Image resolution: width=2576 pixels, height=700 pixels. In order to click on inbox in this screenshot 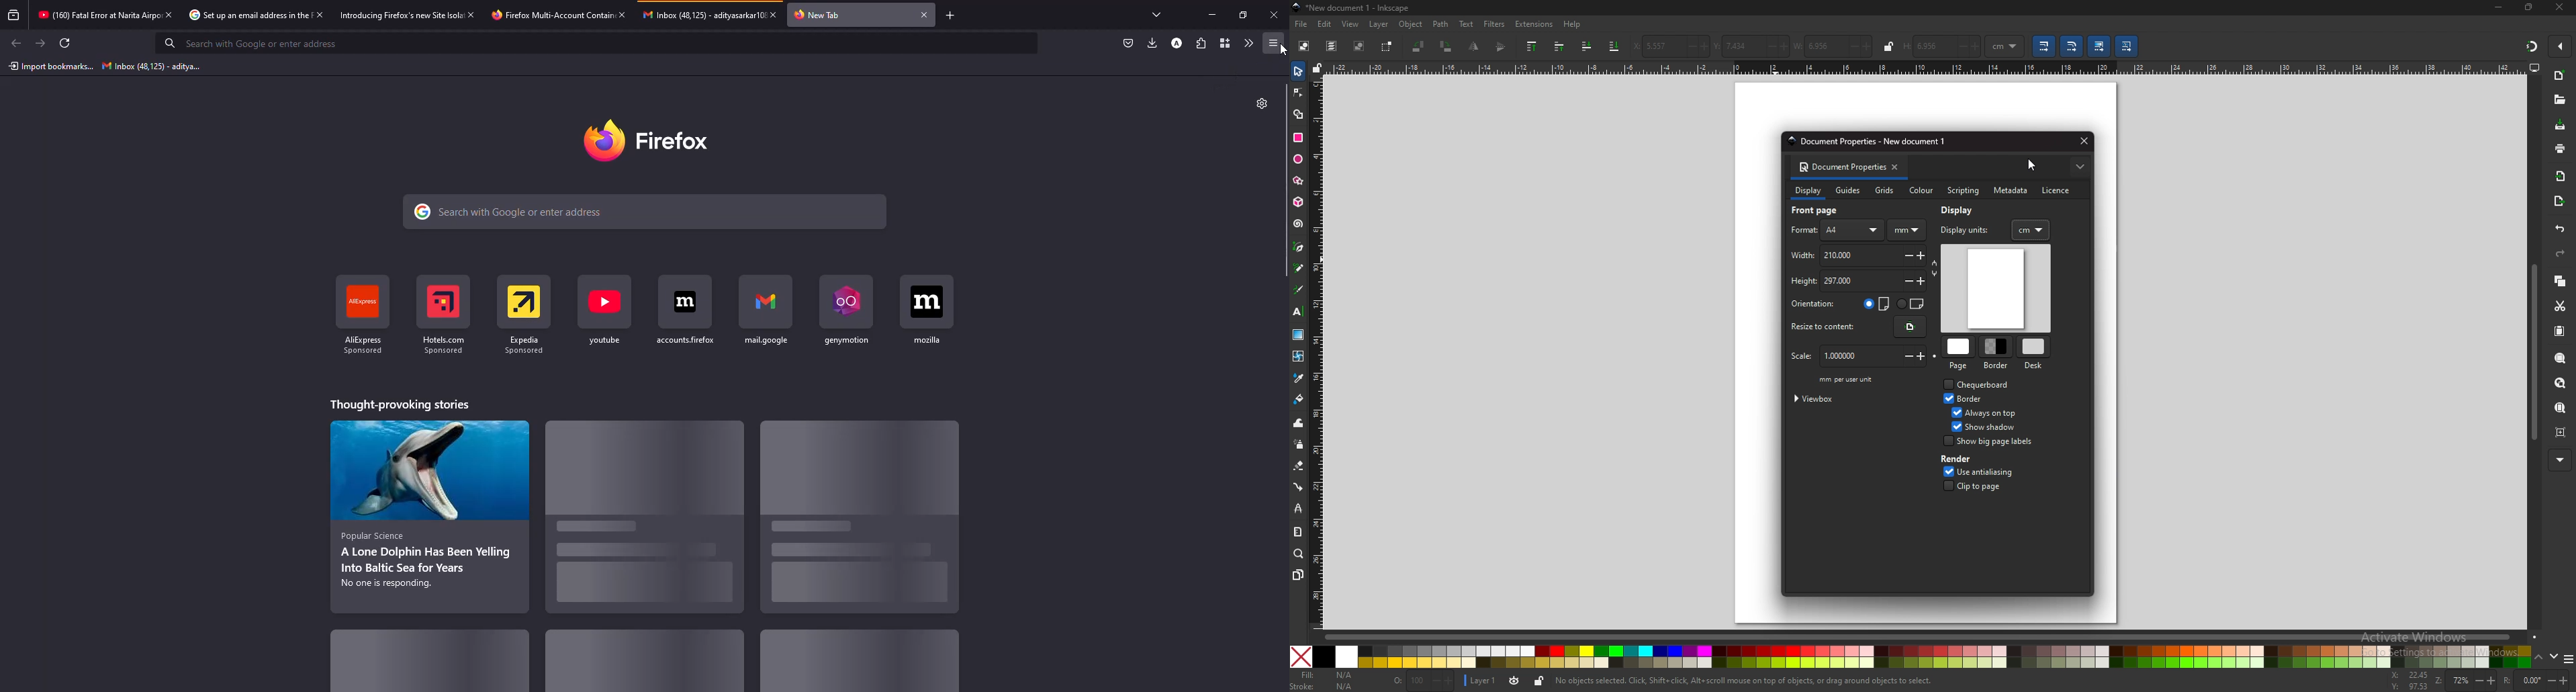, I will do `click(147, 67)`.